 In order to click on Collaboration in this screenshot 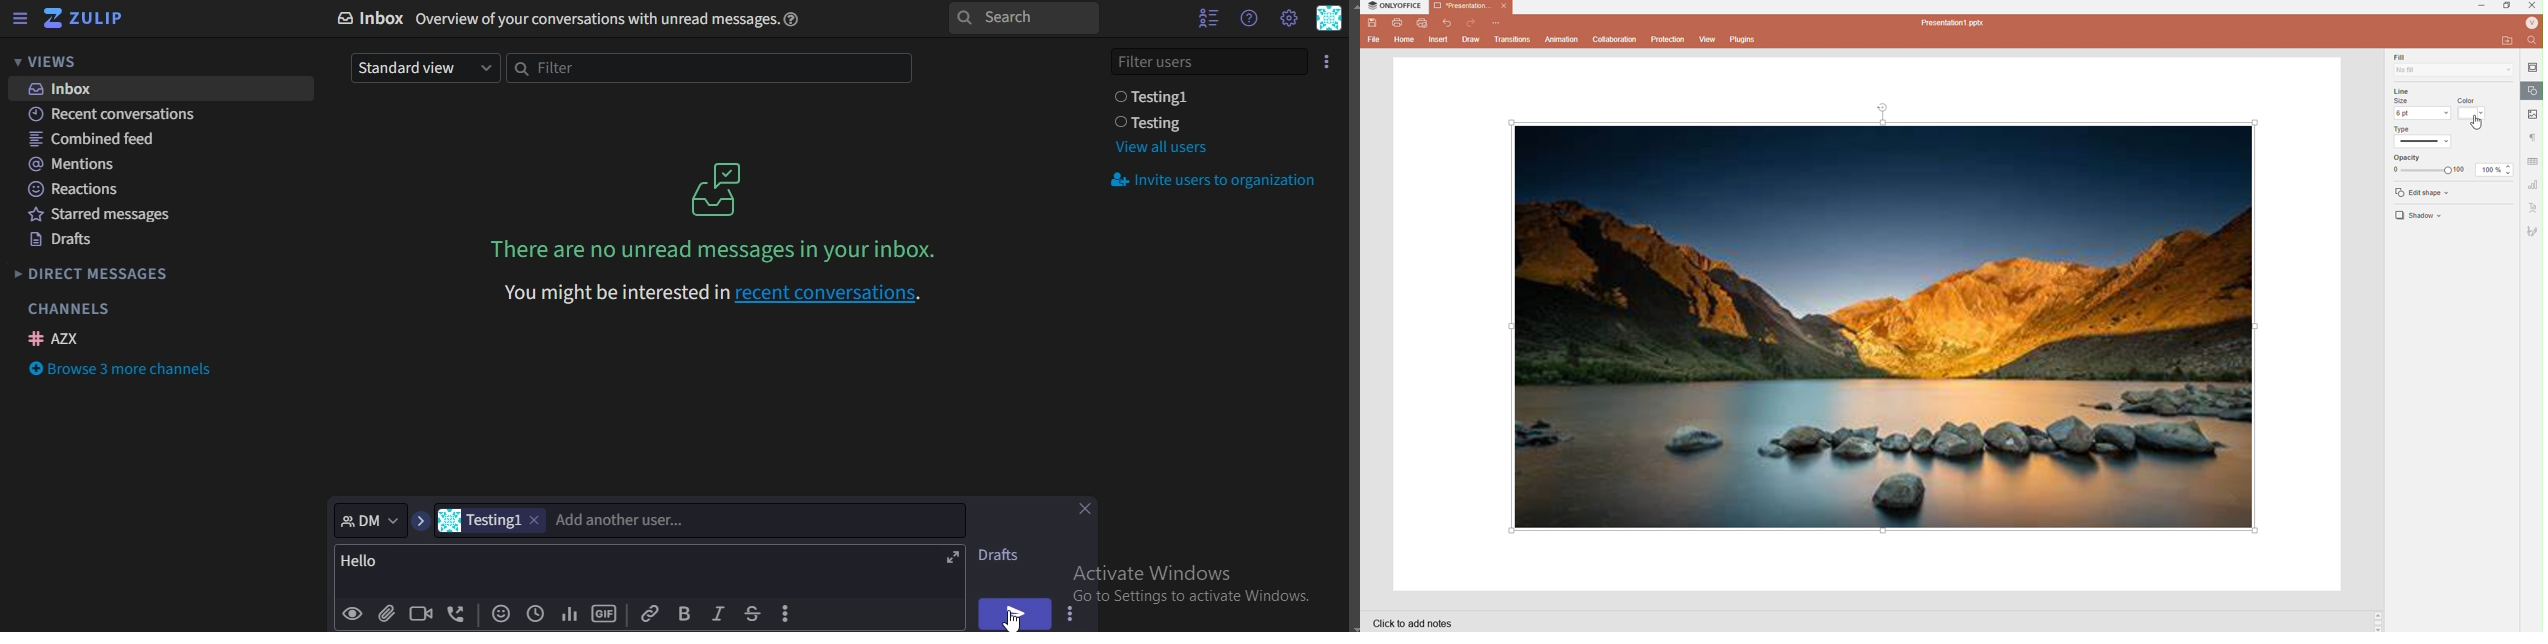, I will do `click(1615, 39)`.